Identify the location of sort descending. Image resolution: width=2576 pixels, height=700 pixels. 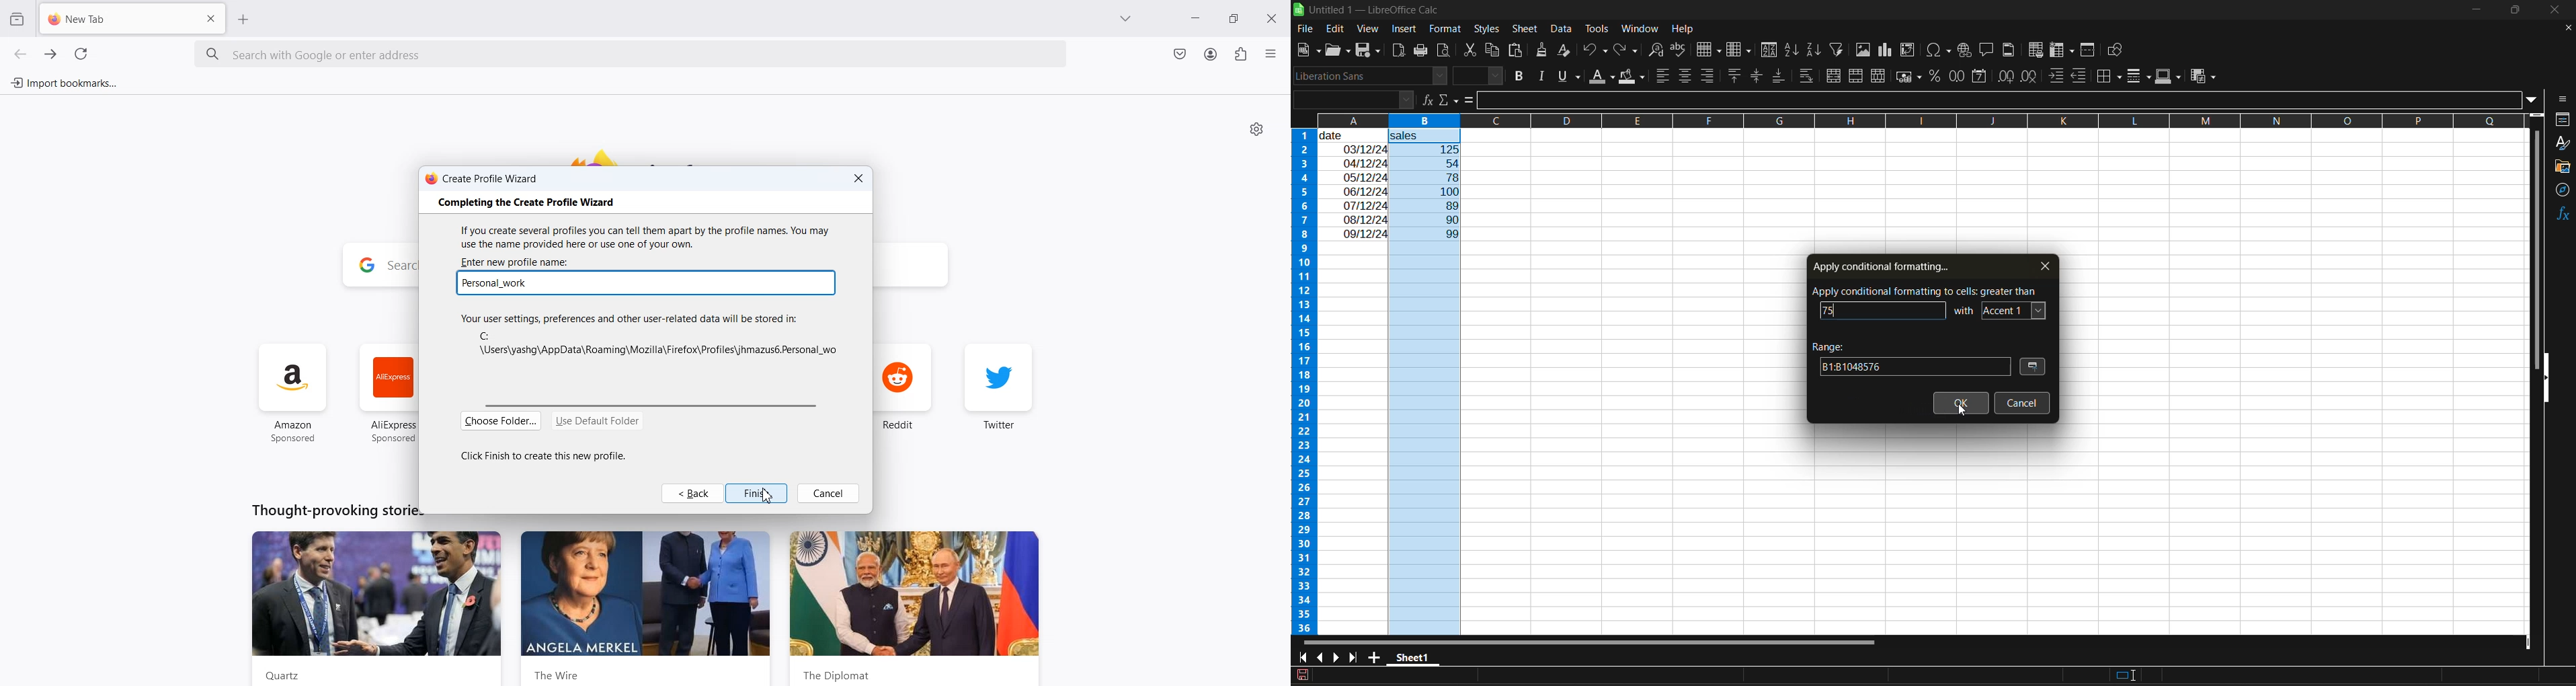
(1815, 49).